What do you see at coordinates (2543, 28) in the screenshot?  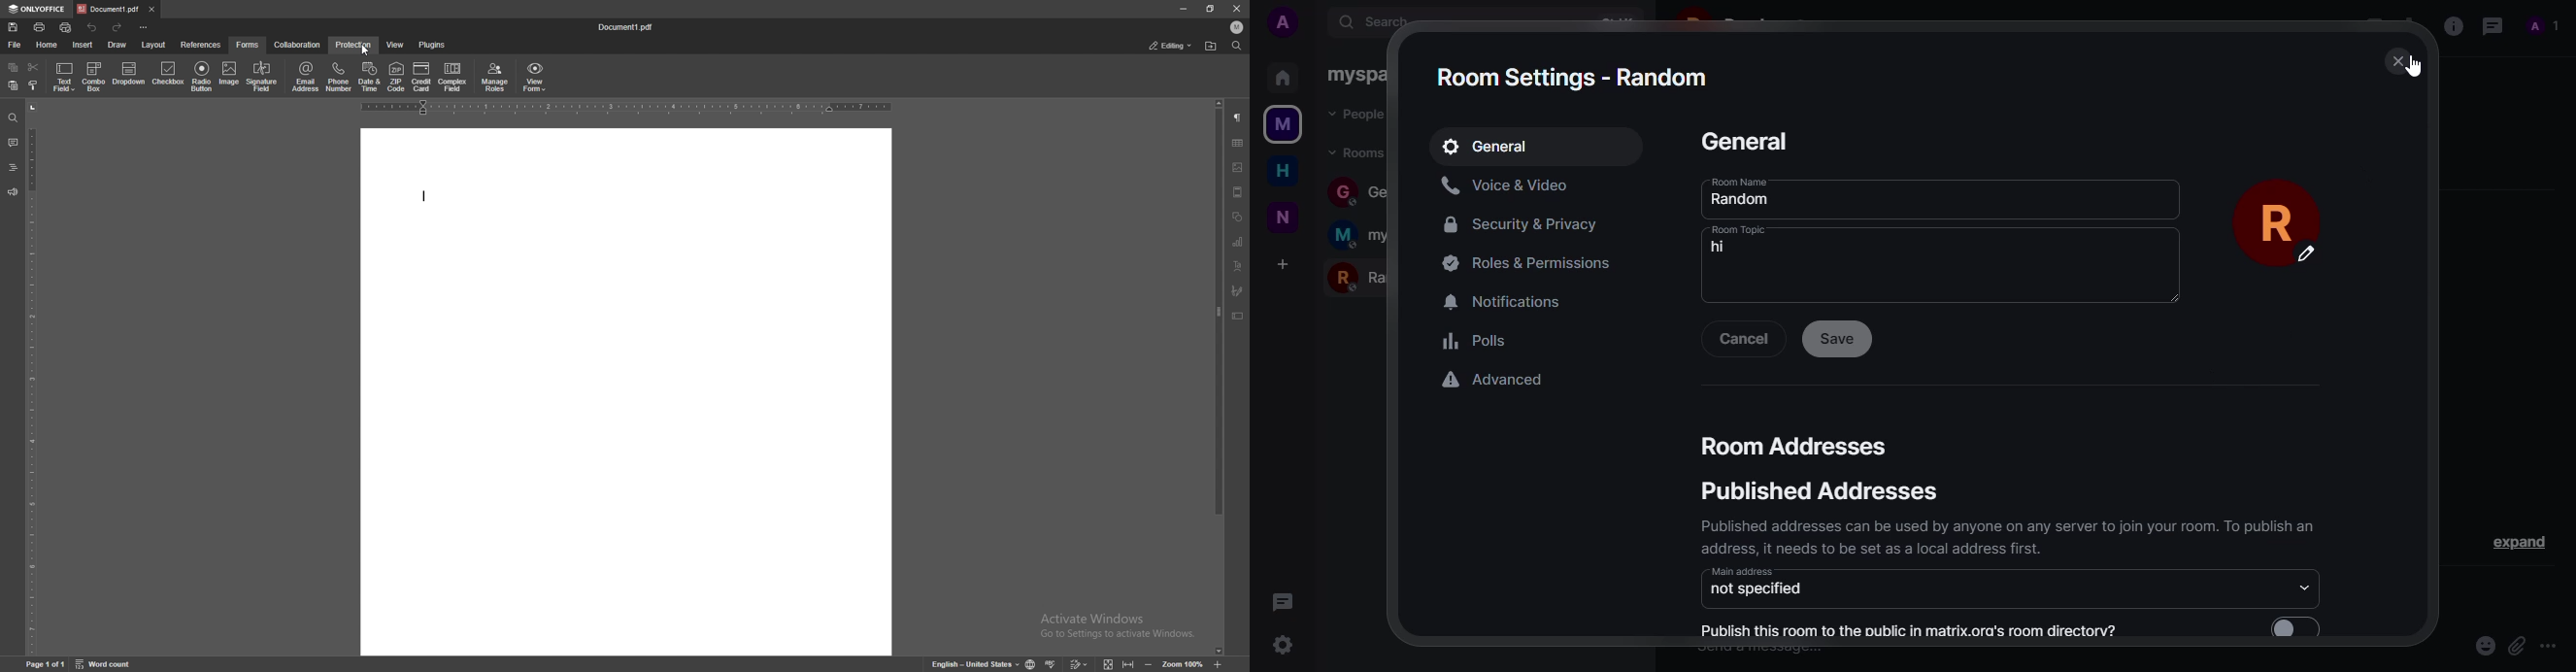 I see `profile` at bounding box center [2543, 28].